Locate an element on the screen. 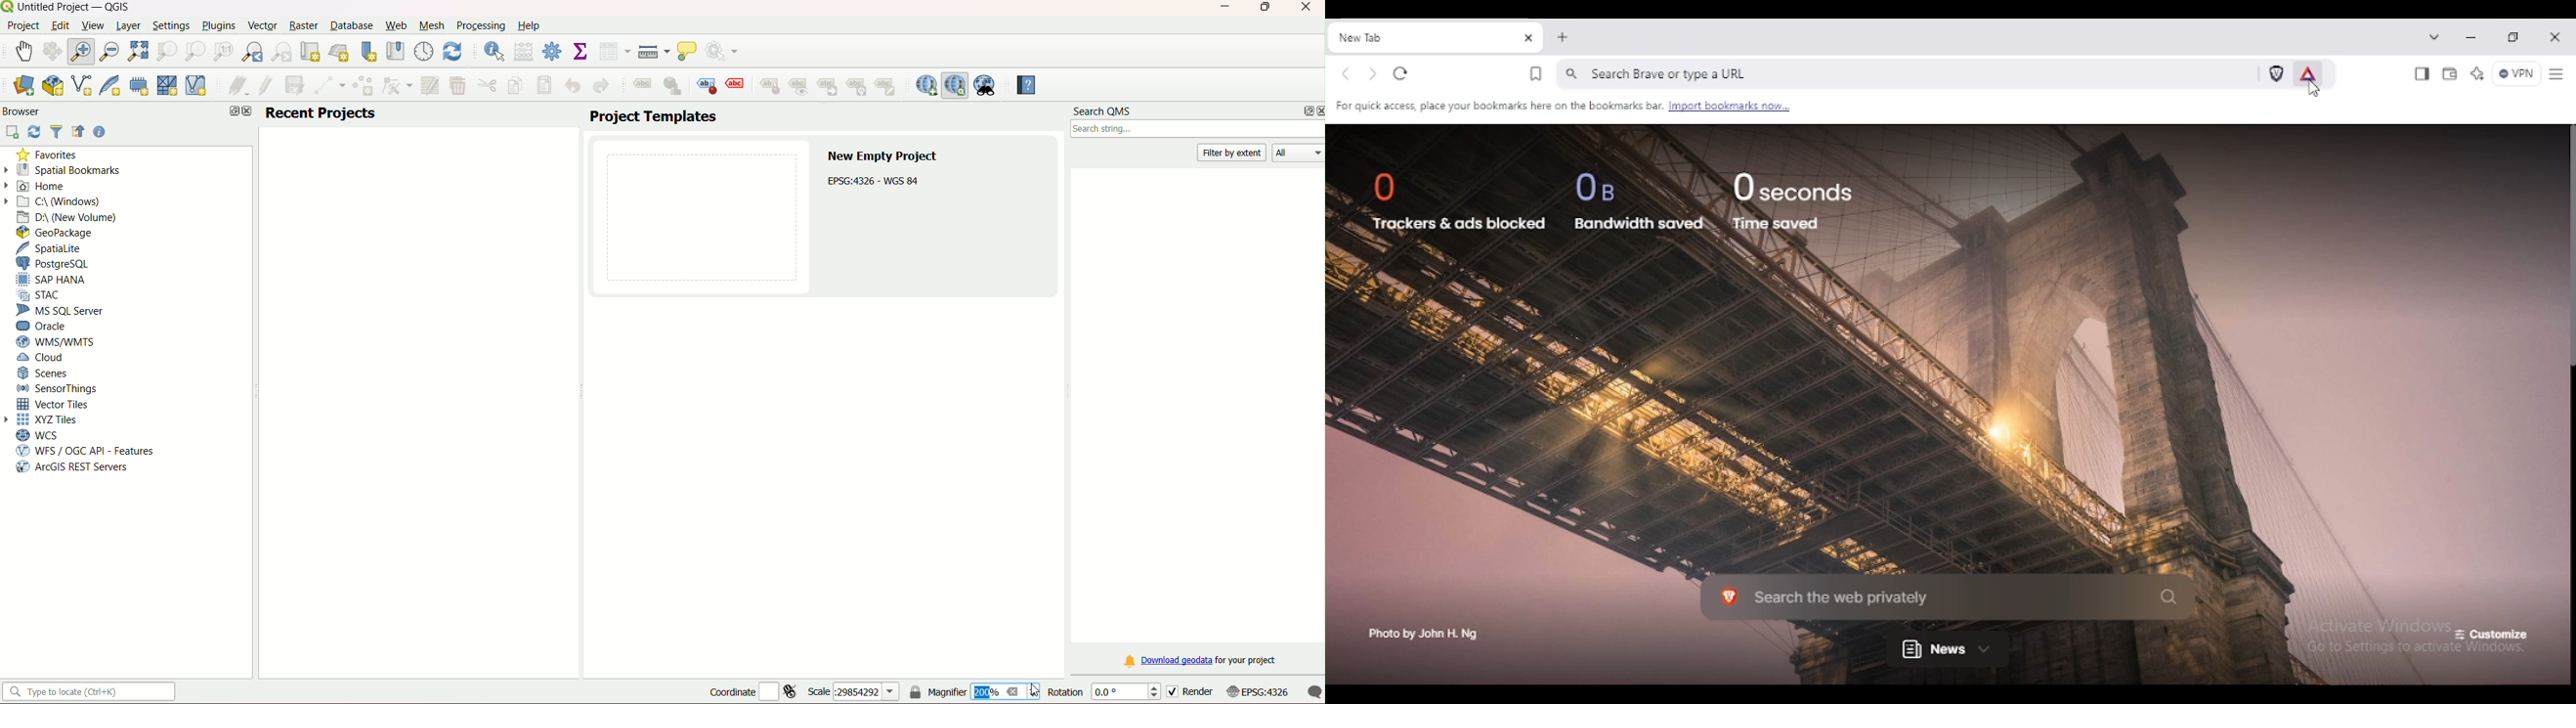 The height and width of the screenshot is (728, 2576). open attribute table is located at coordinates (614, 52).